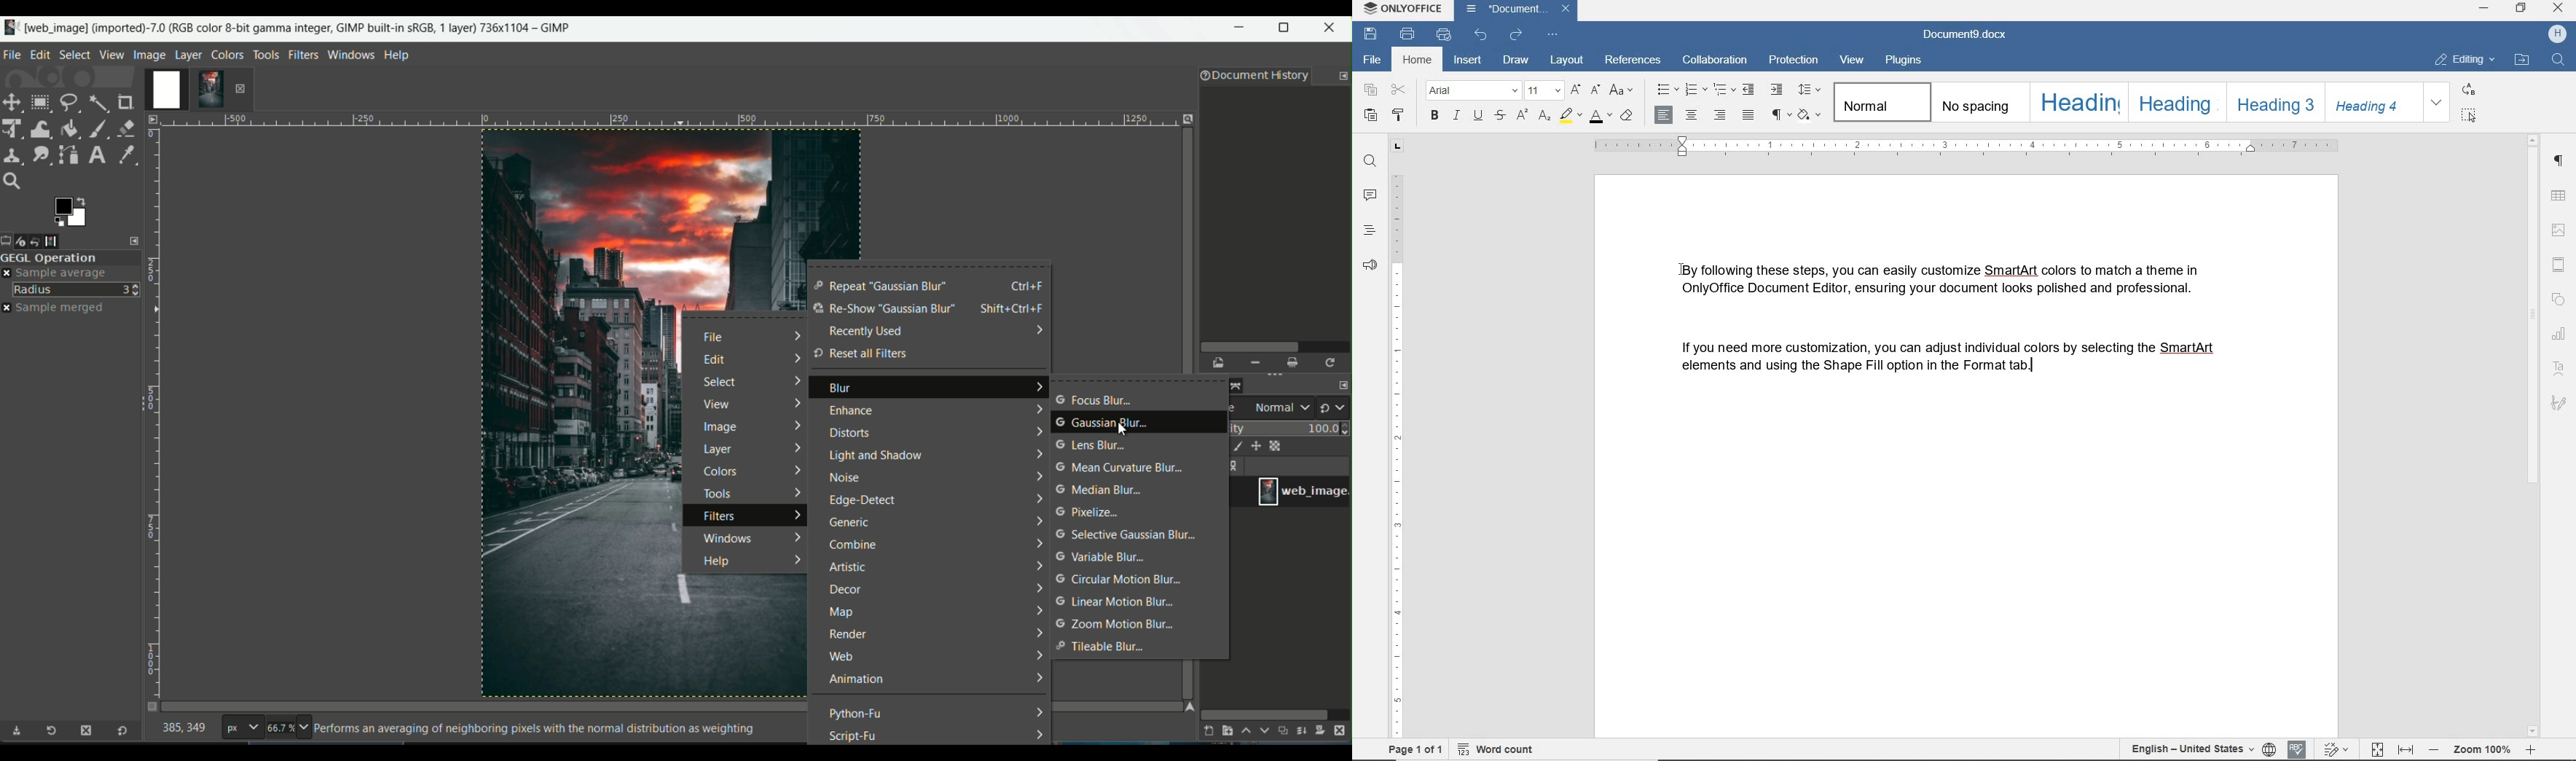 Image resolution: width=2576 pixels, height=784 pixels. I want to click on Heading 4, so click(2373, 103).